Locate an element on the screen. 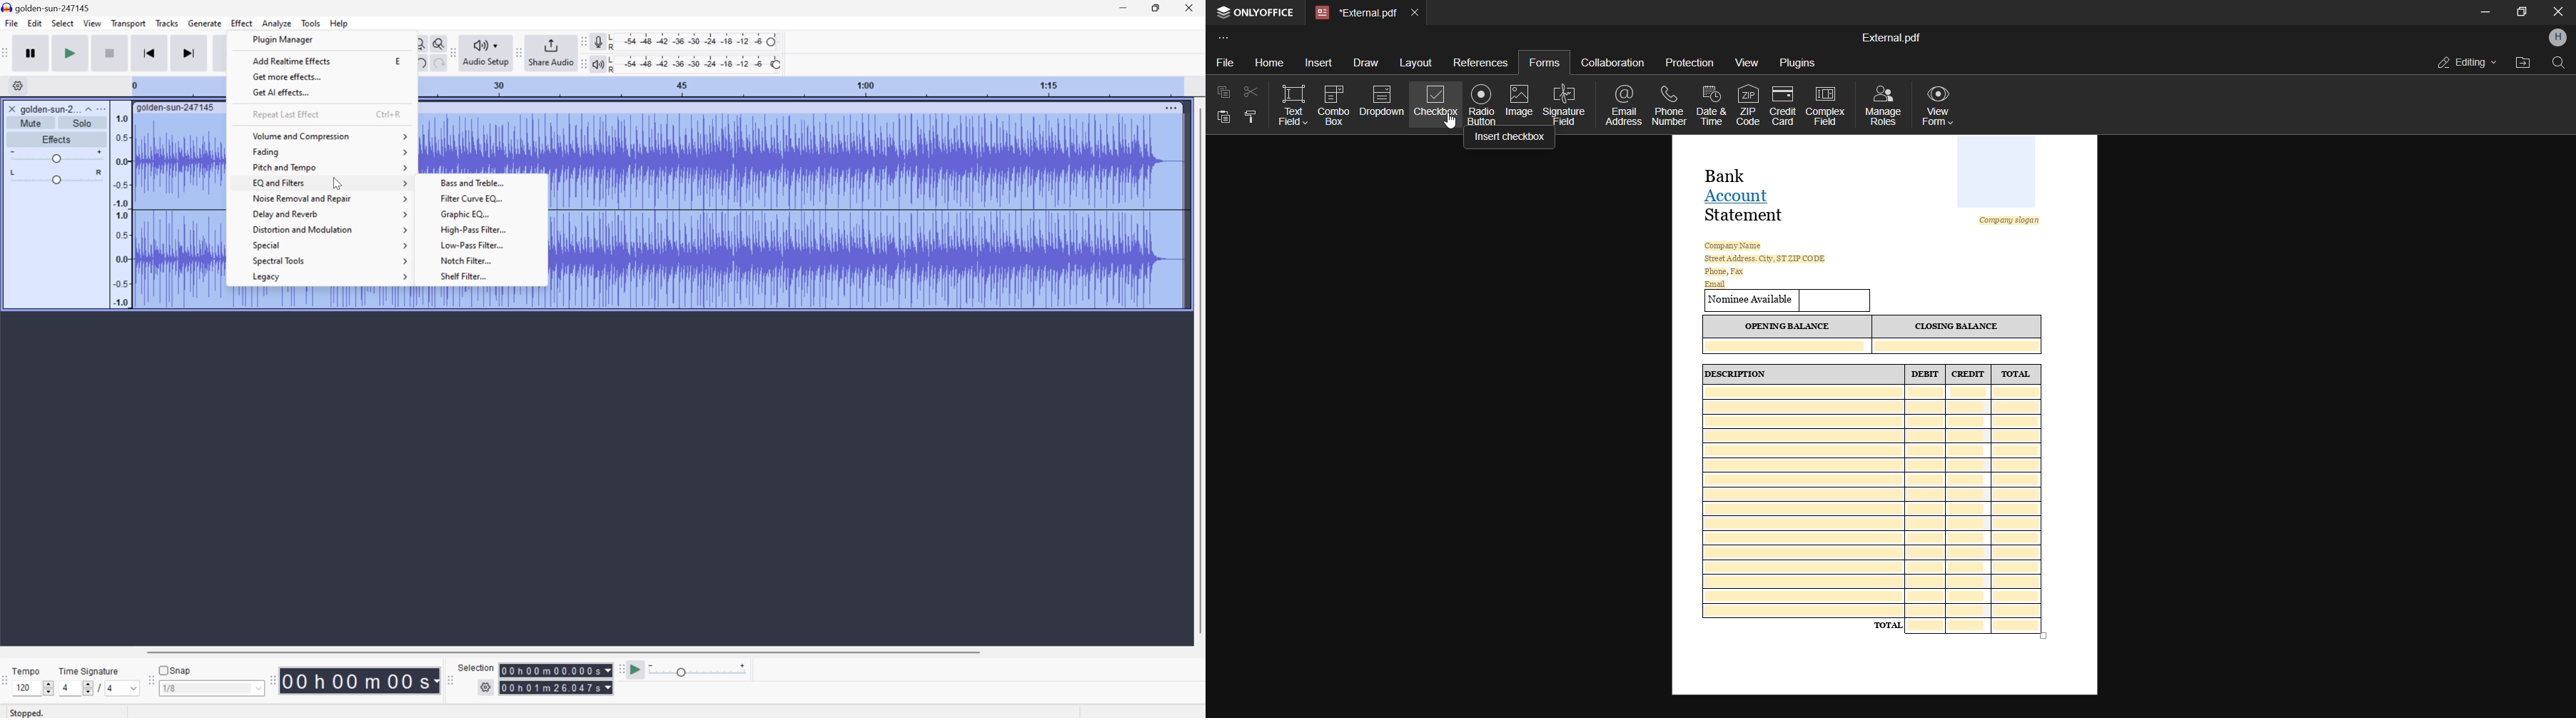  Restore Down is located at coordinates (1156, 9).